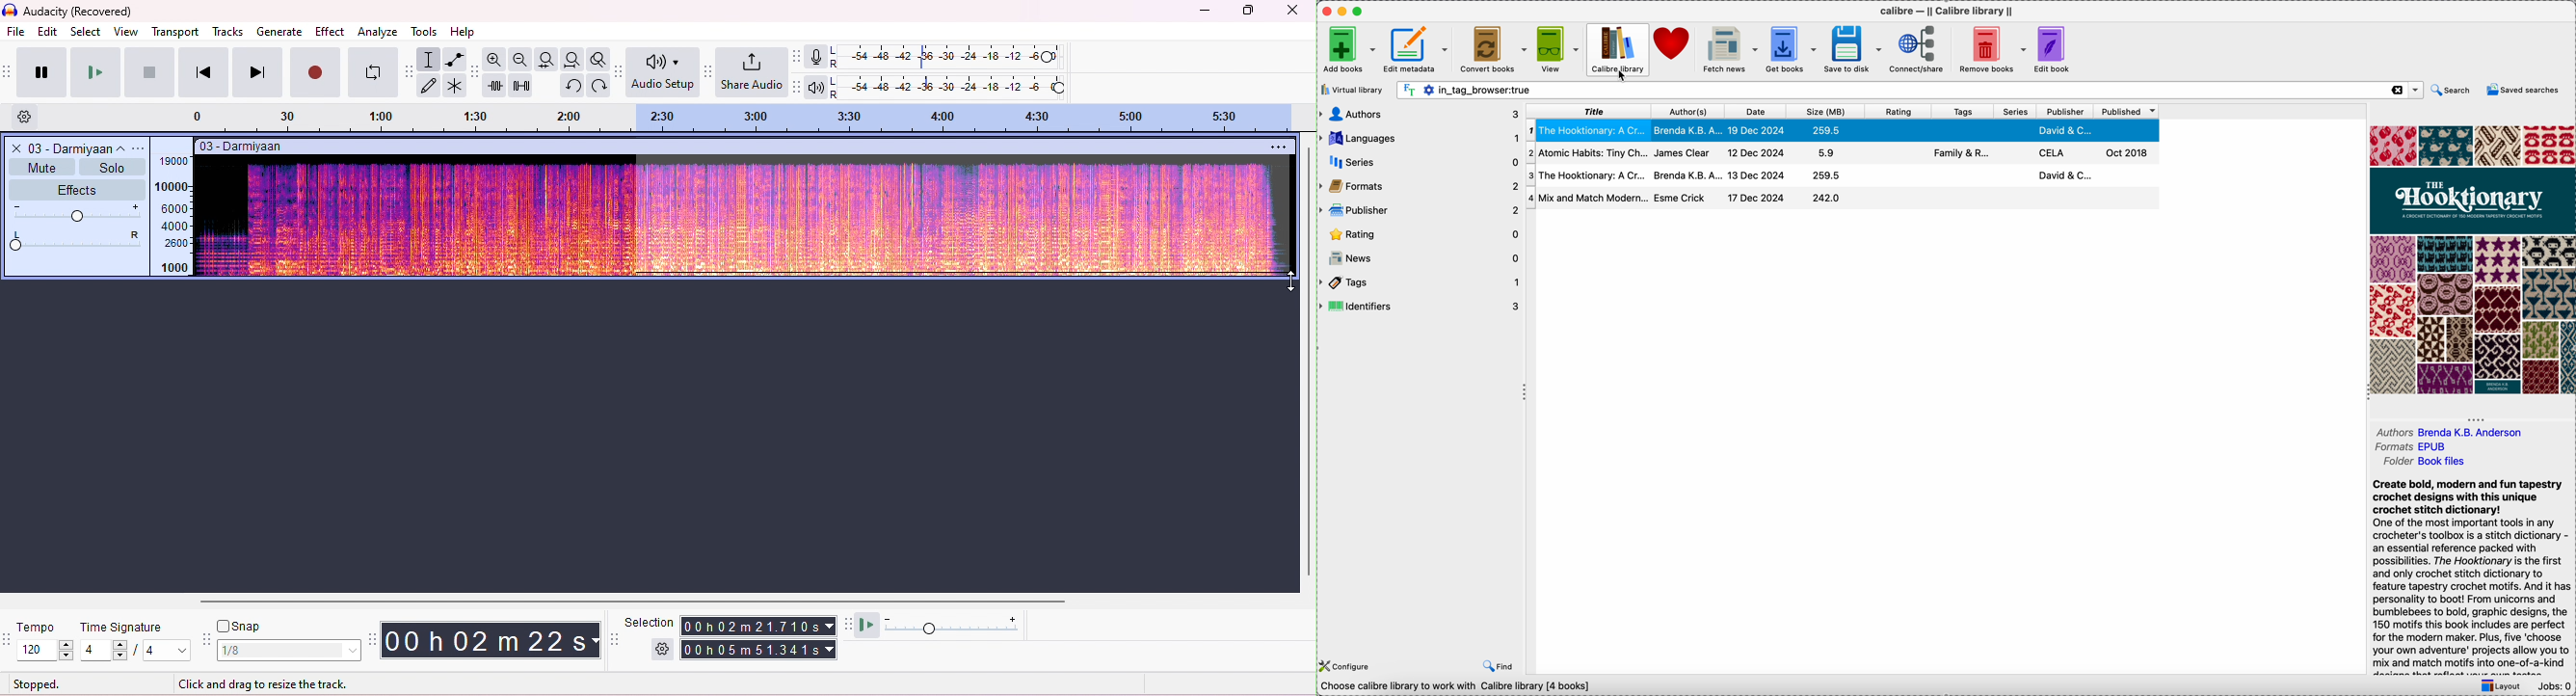 The width and height of the screenshot is (2576, 700). What do you see at coordinates (709, 71) in the screenshot?
I see `share audio tool bar` at bounding box center [709, 71].